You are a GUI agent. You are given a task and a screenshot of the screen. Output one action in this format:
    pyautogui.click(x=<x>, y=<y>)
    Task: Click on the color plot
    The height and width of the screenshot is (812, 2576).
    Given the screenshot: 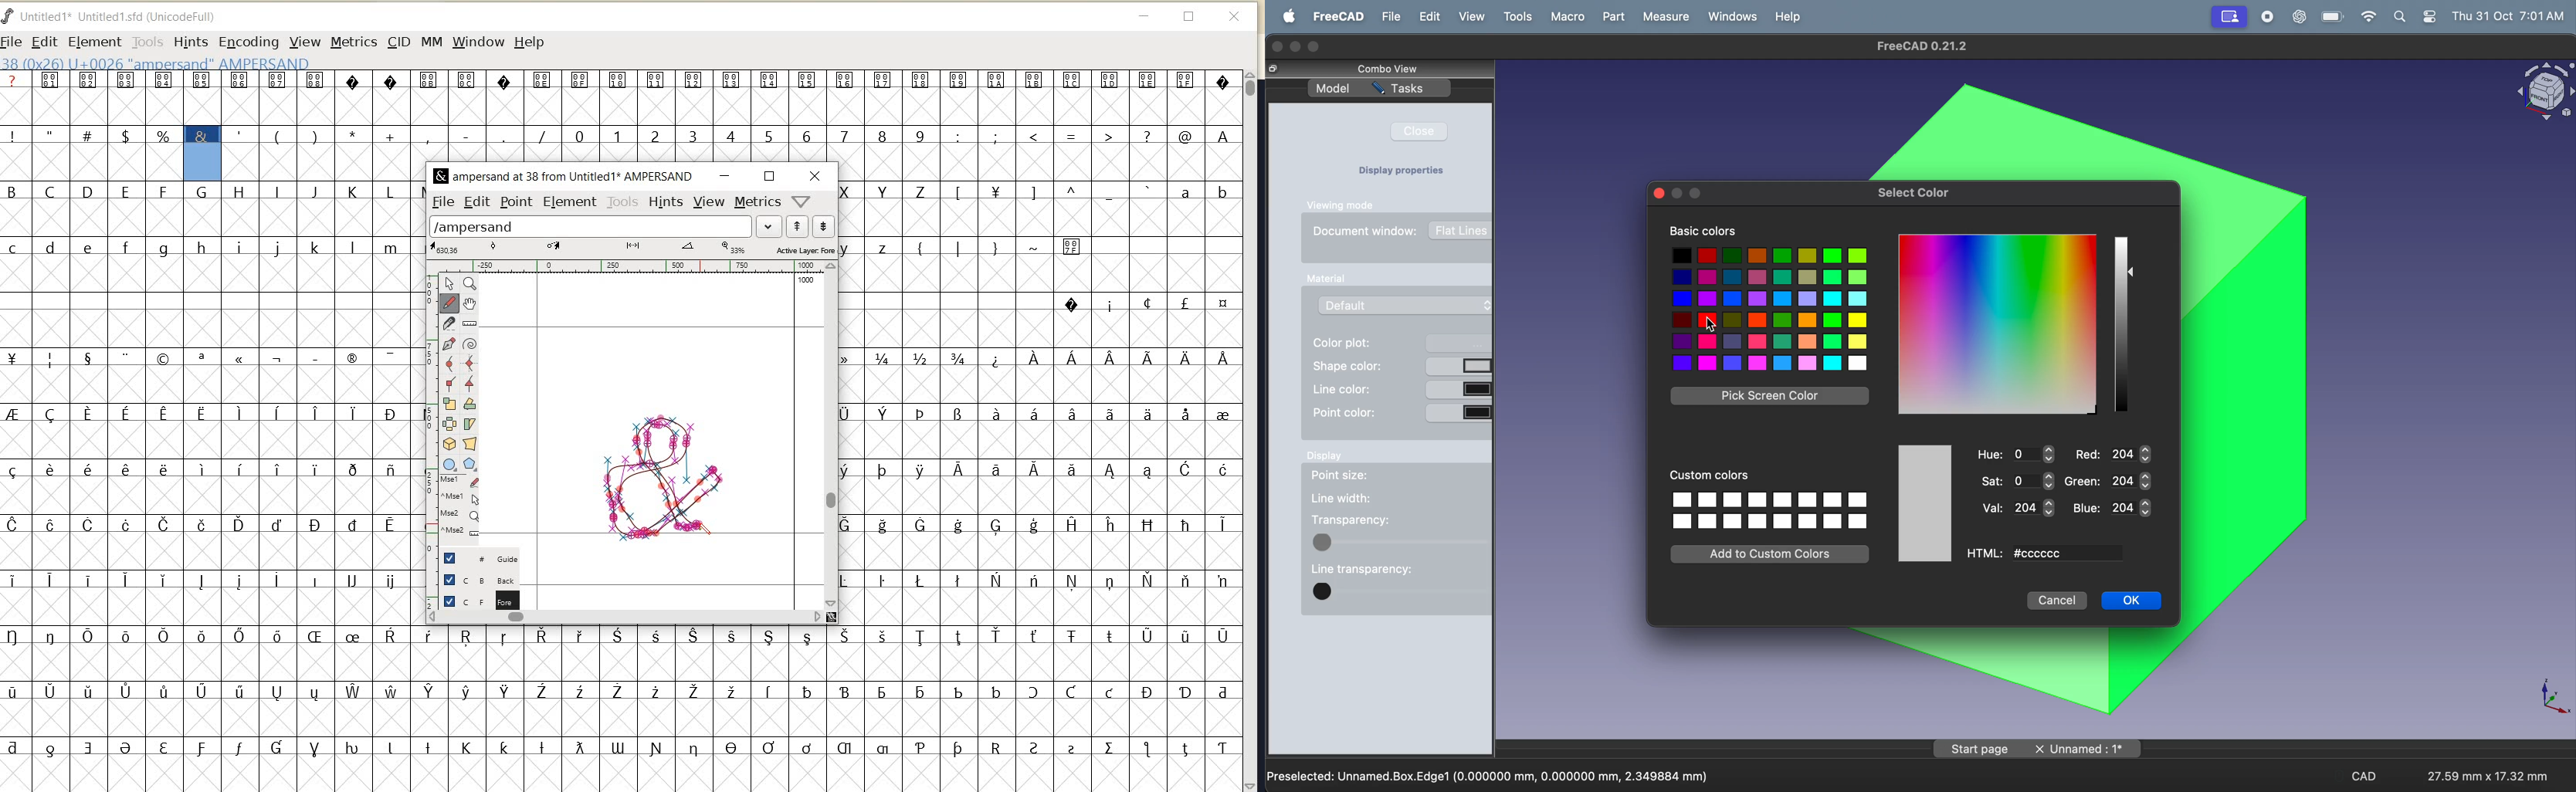 What is the action you would take?
    pyautogui.click(x=1402, y=344)
    